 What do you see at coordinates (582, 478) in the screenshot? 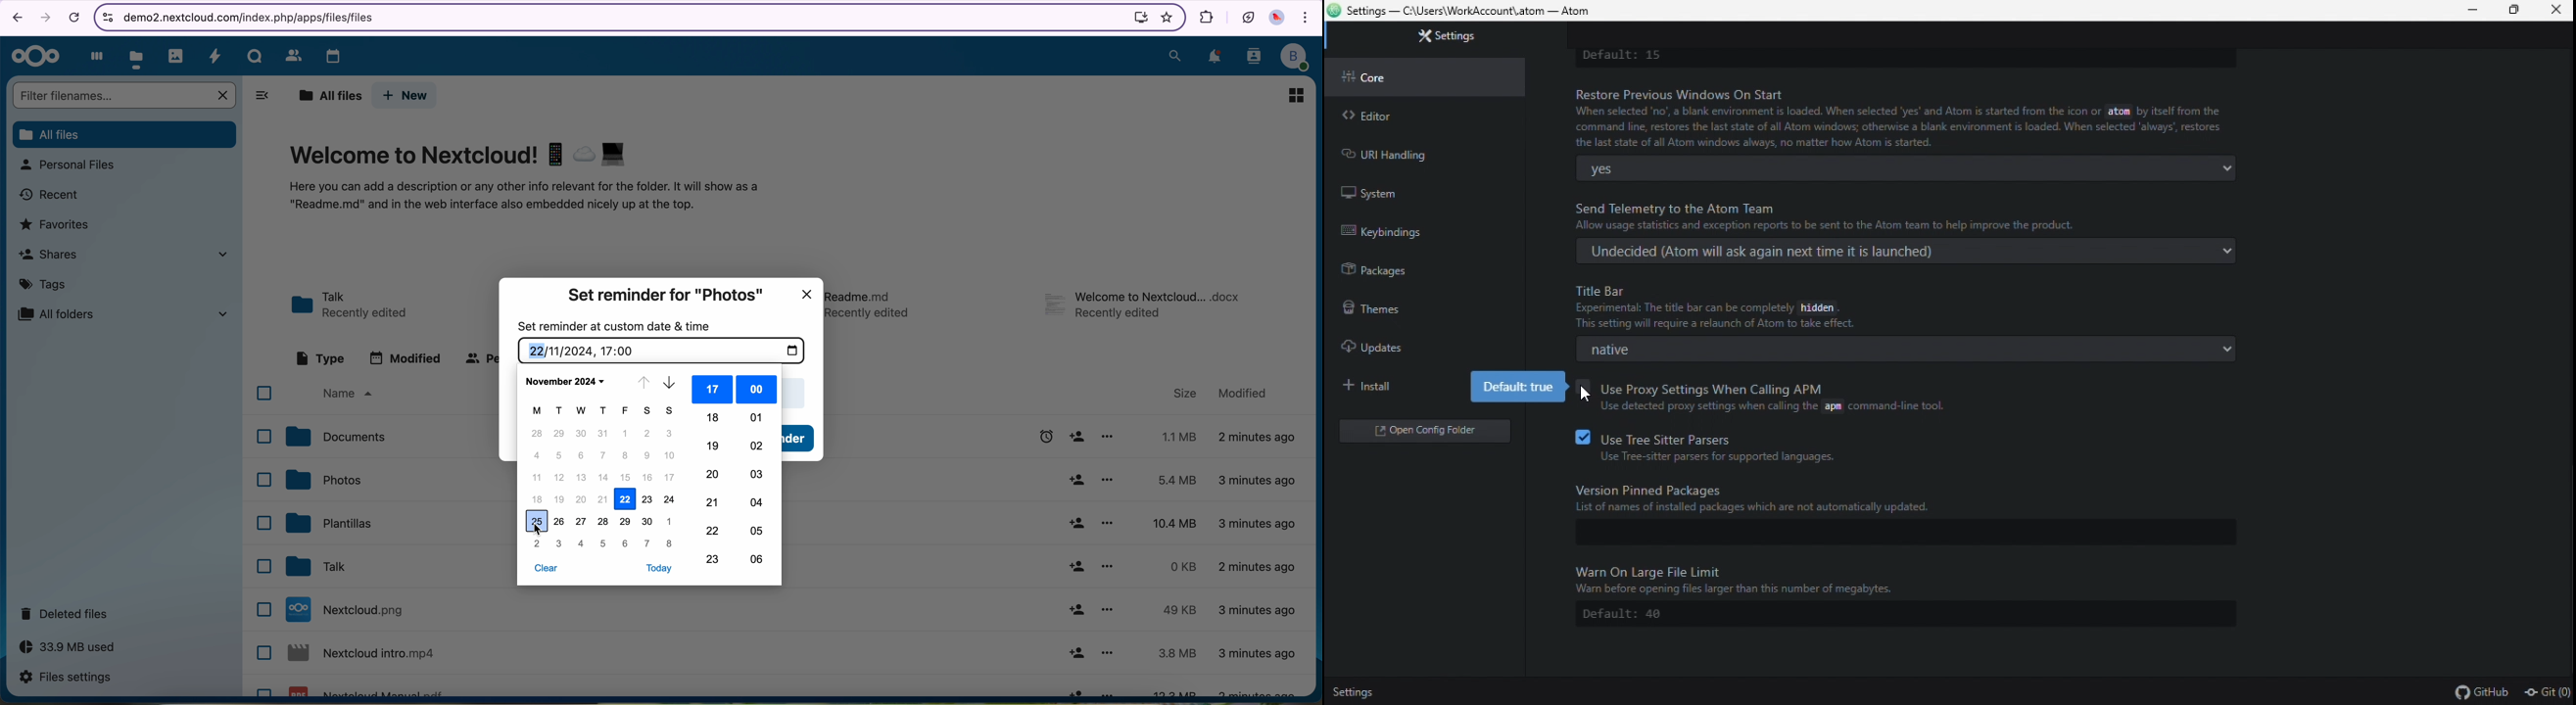
I see `13` at bounding box center [582, 478].